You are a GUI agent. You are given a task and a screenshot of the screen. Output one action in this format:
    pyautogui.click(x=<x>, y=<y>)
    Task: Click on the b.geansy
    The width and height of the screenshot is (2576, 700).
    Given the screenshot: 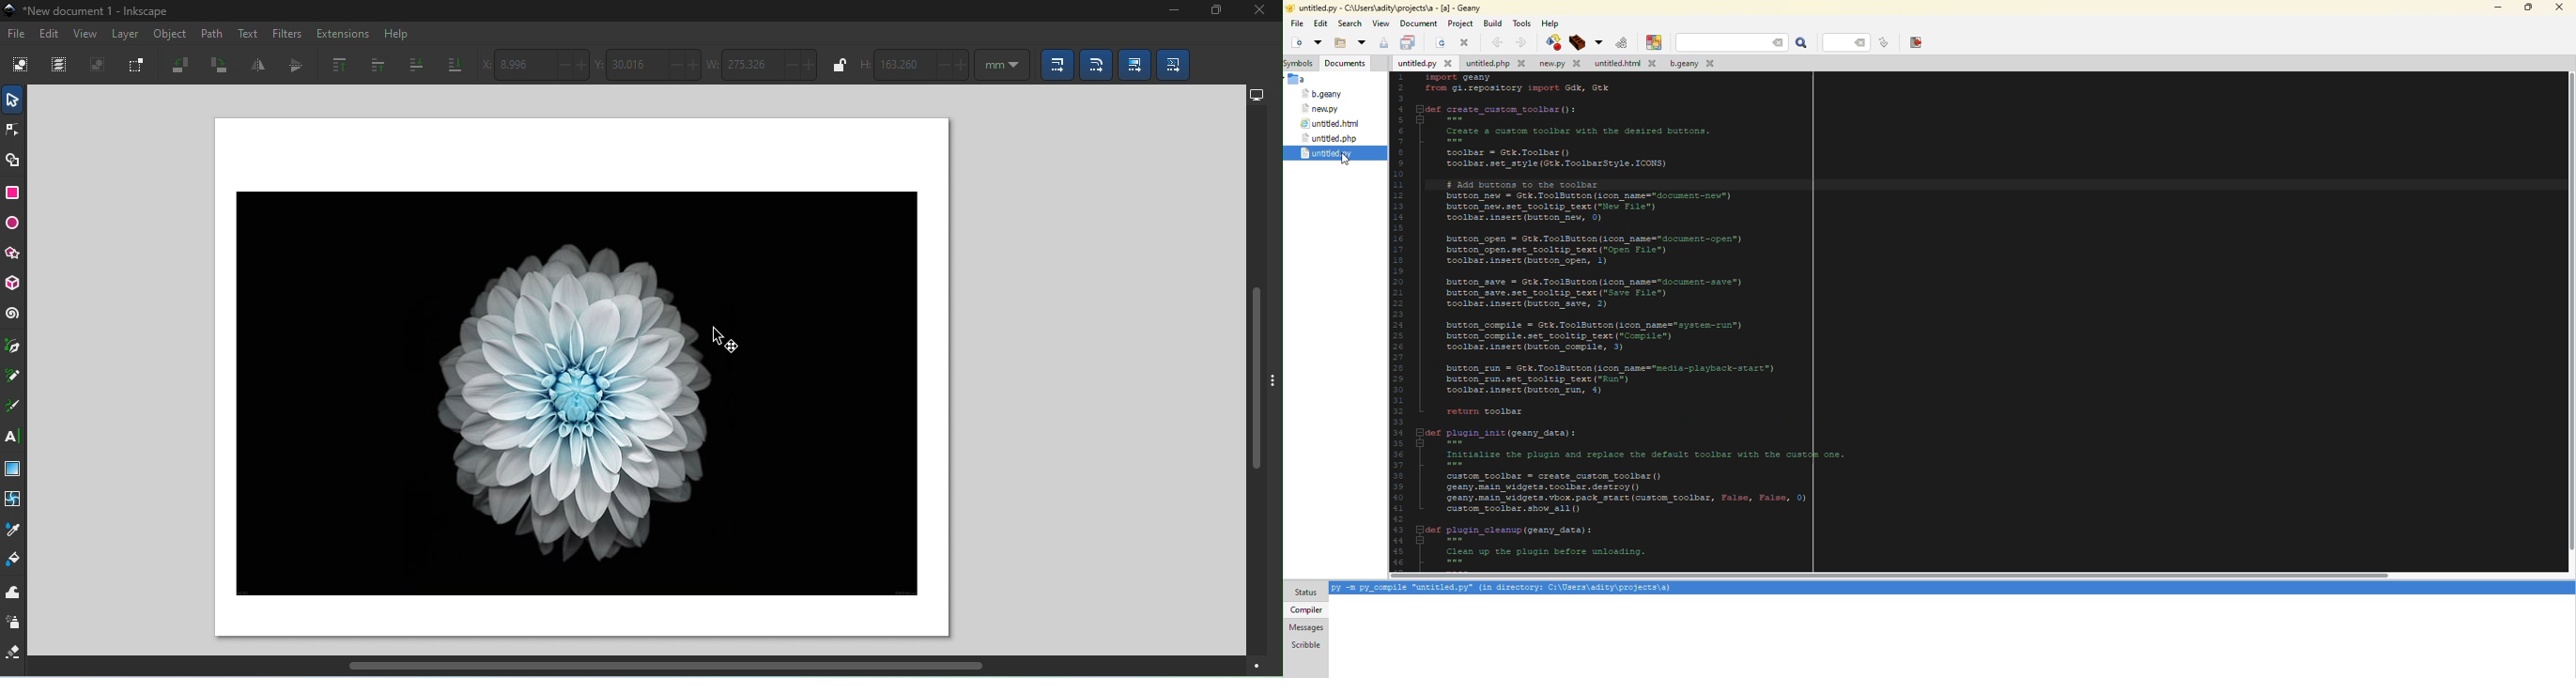 What is the action you would take?
    pyautogui.click(x=1321, y=94)
    